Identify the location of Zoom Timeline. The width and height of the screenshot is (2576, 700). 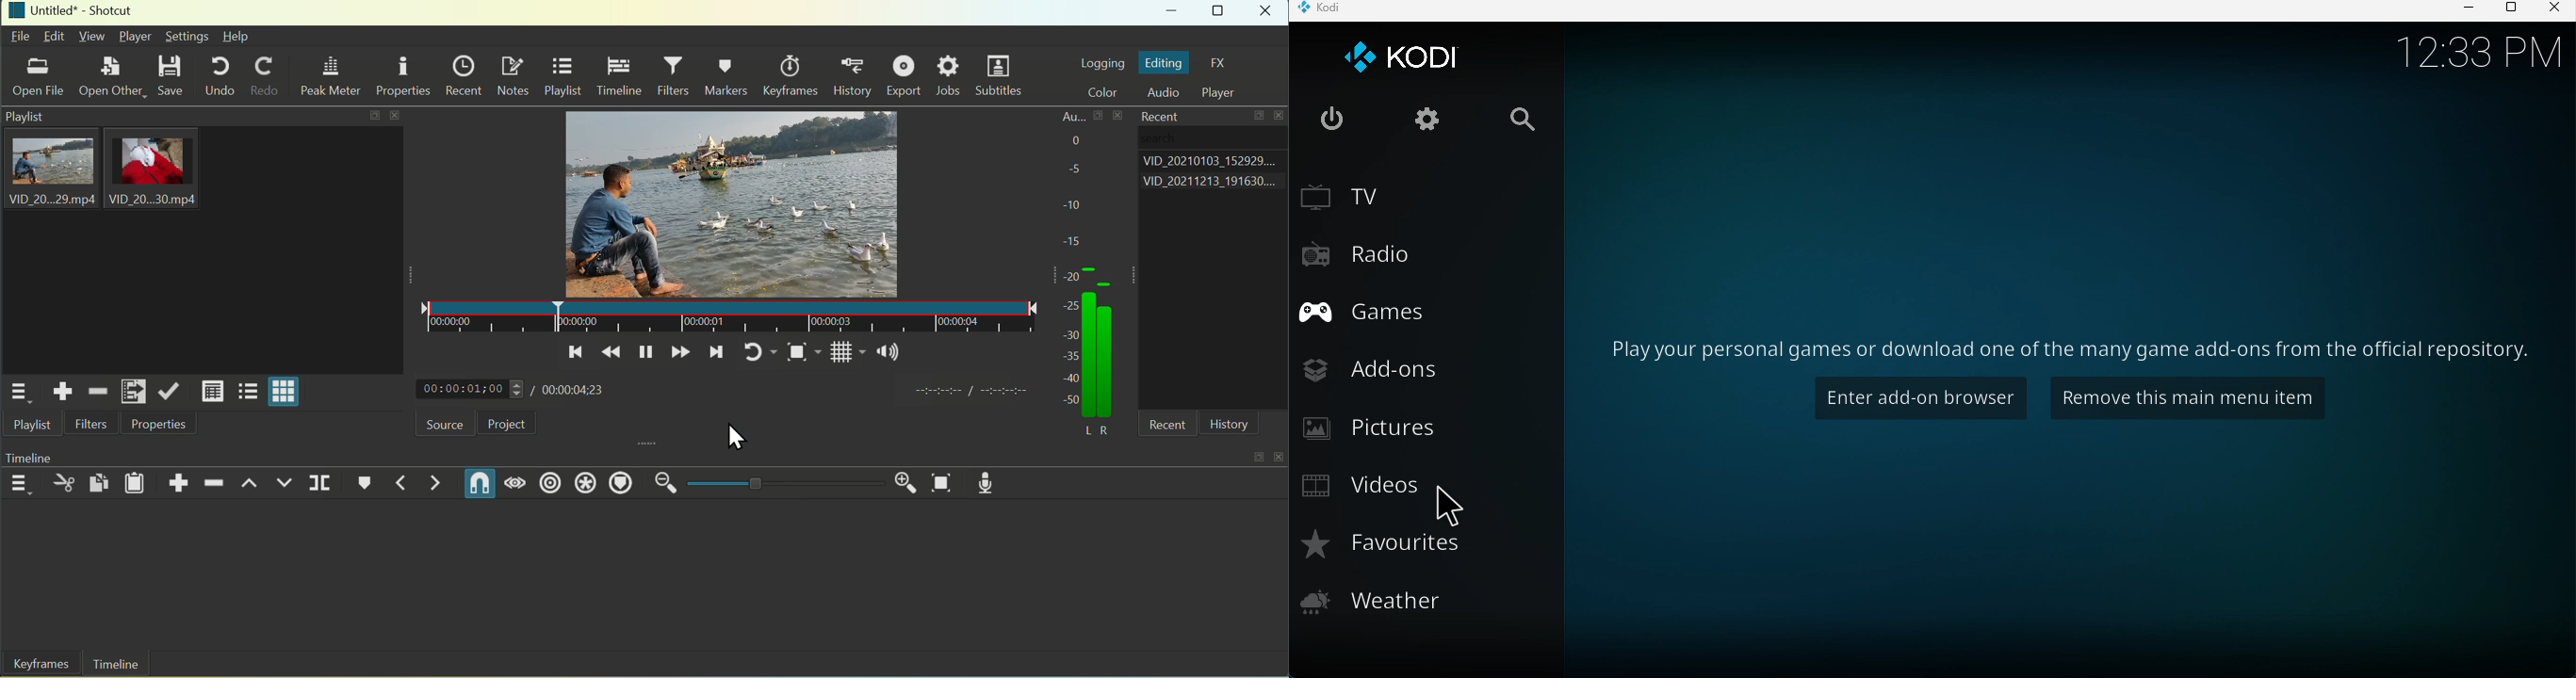
(944, 483).